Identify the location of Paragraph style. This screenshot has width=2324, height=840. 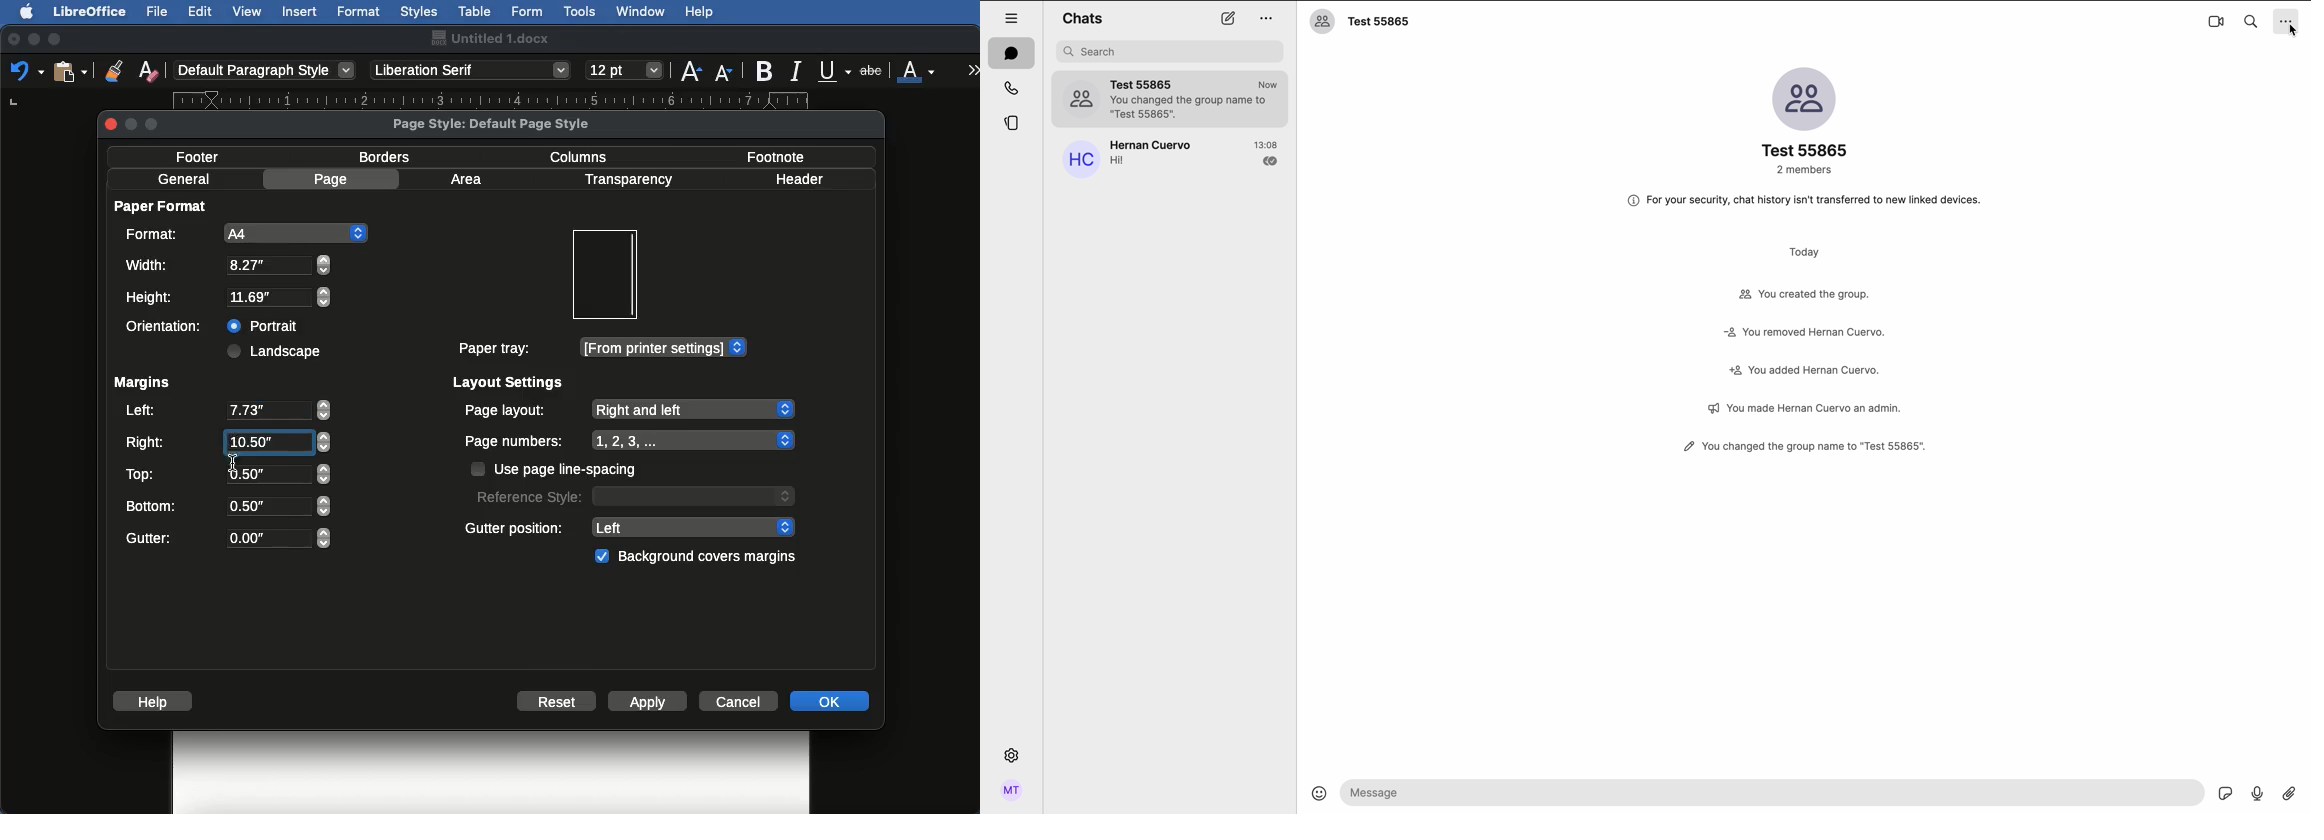
(266, 70).